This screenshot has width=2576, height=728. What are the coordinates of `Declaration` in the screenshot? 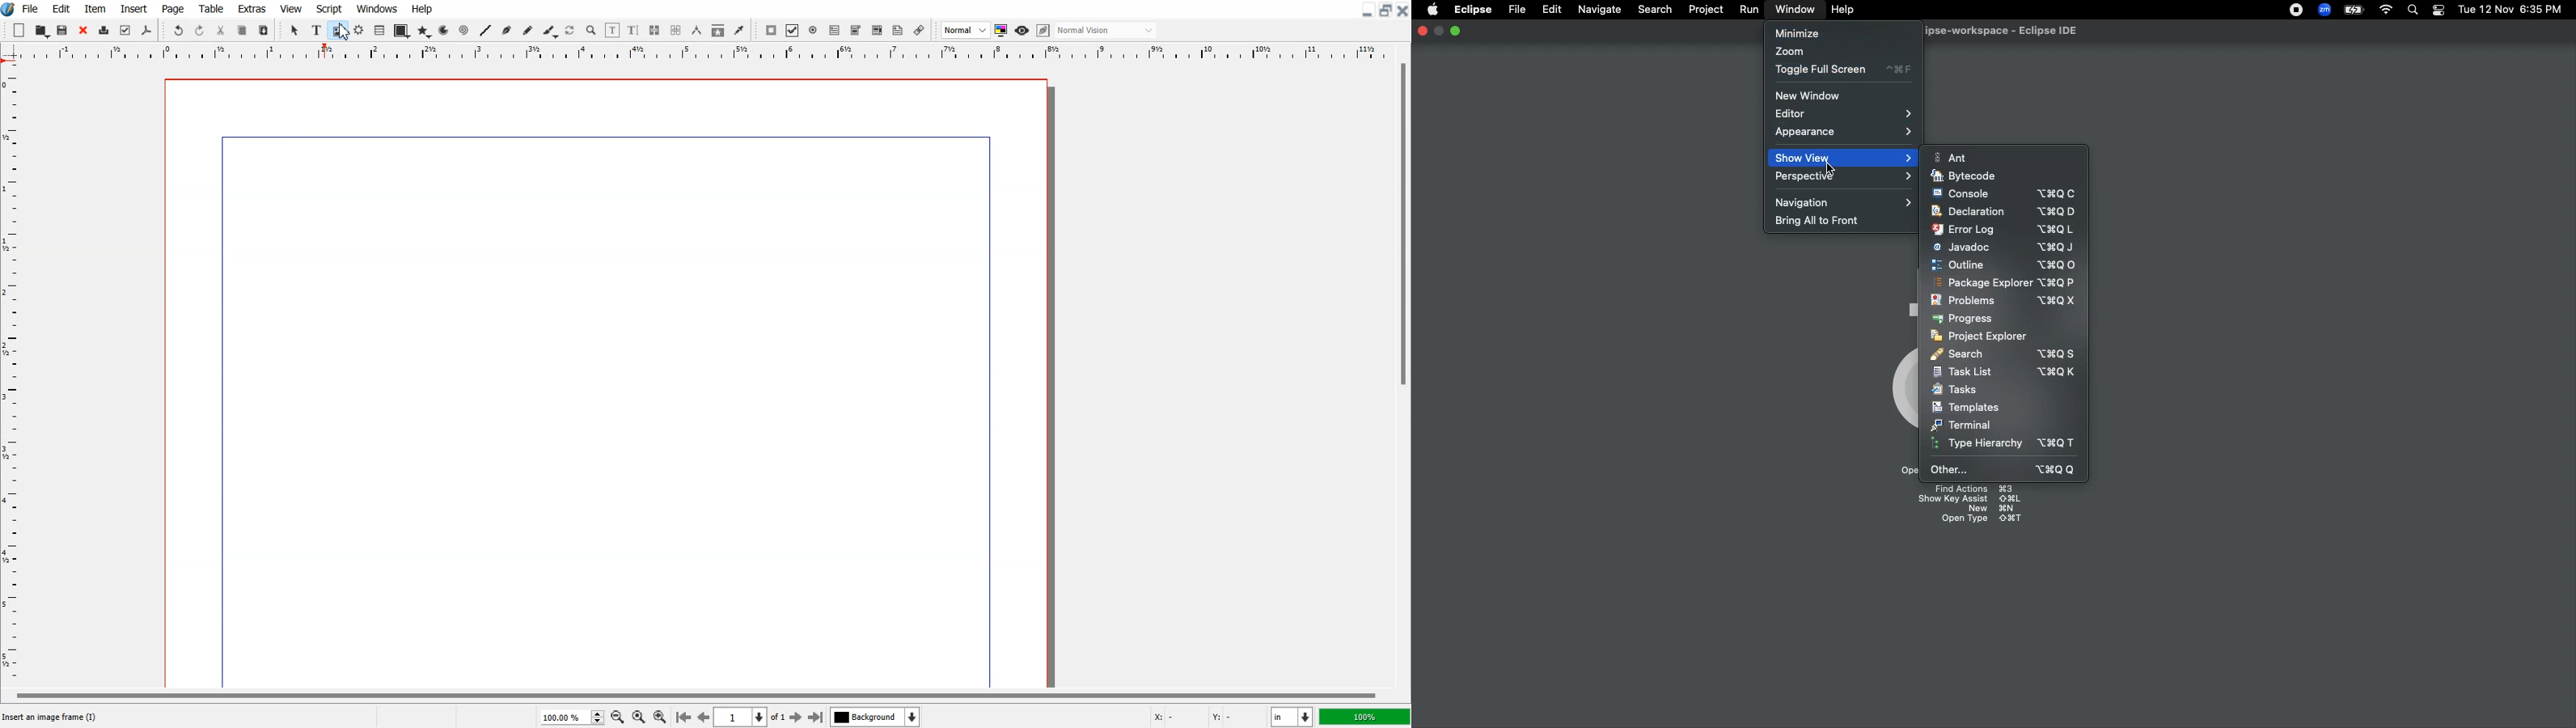 It's located at (2002, 212).